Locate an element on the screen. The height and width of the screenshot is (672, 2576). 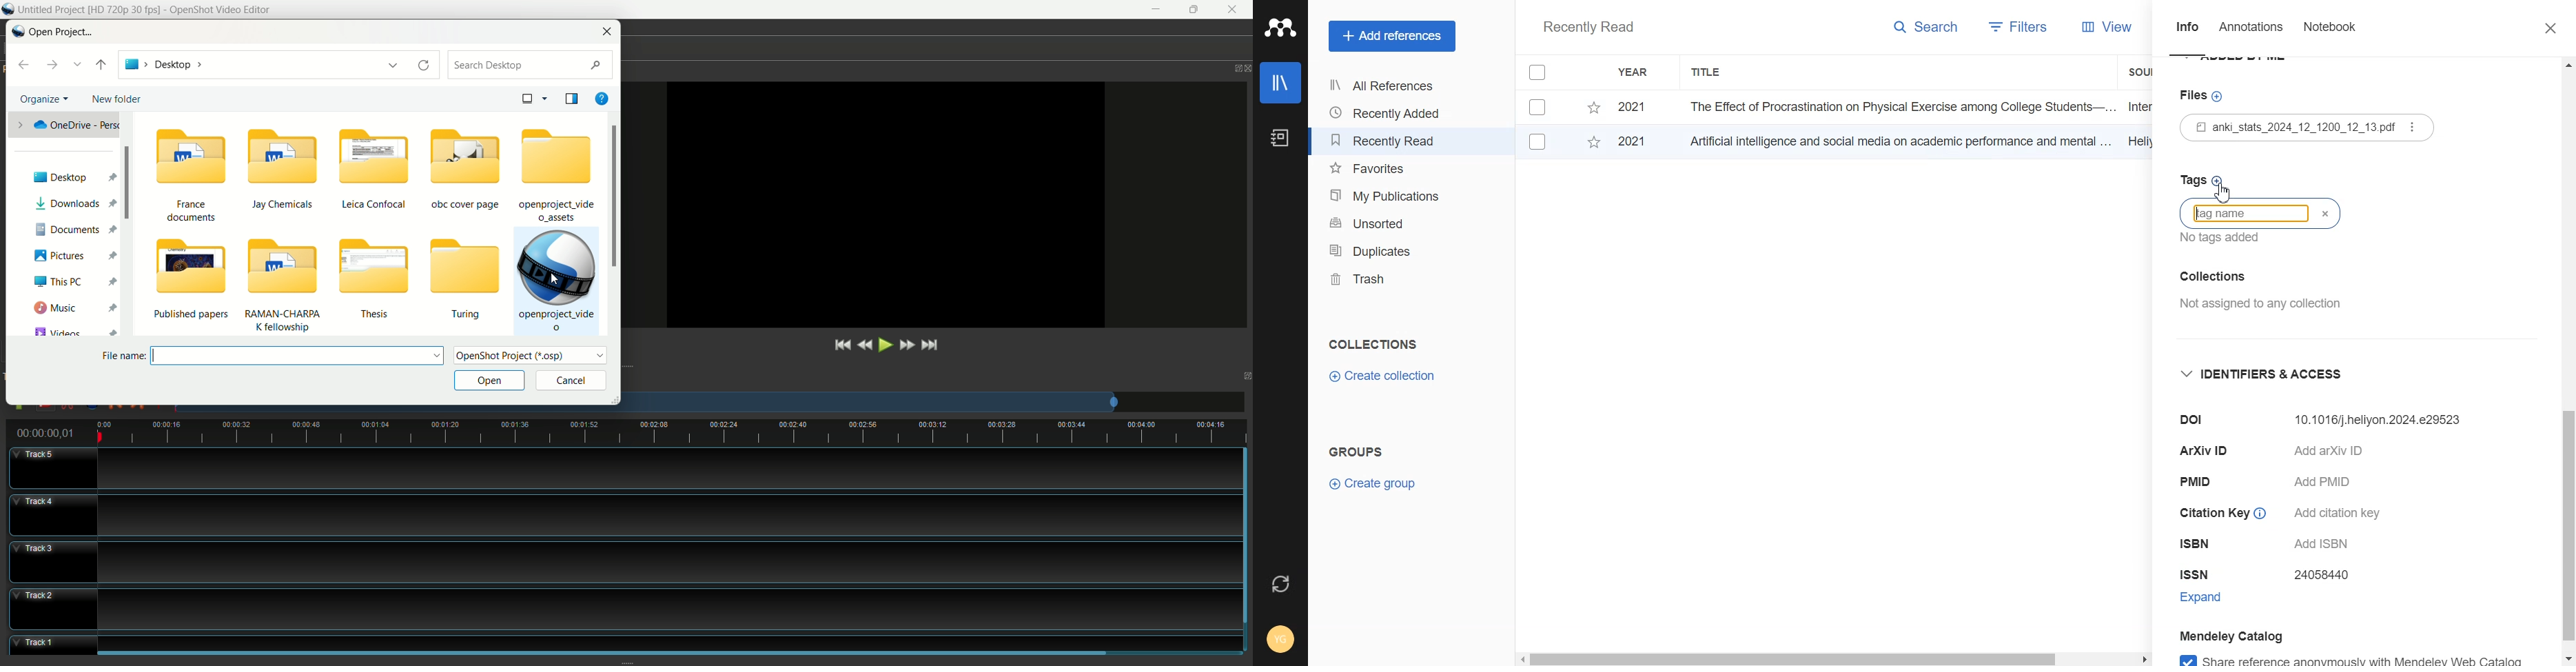
2021 is located at coordinates (1635, 108).